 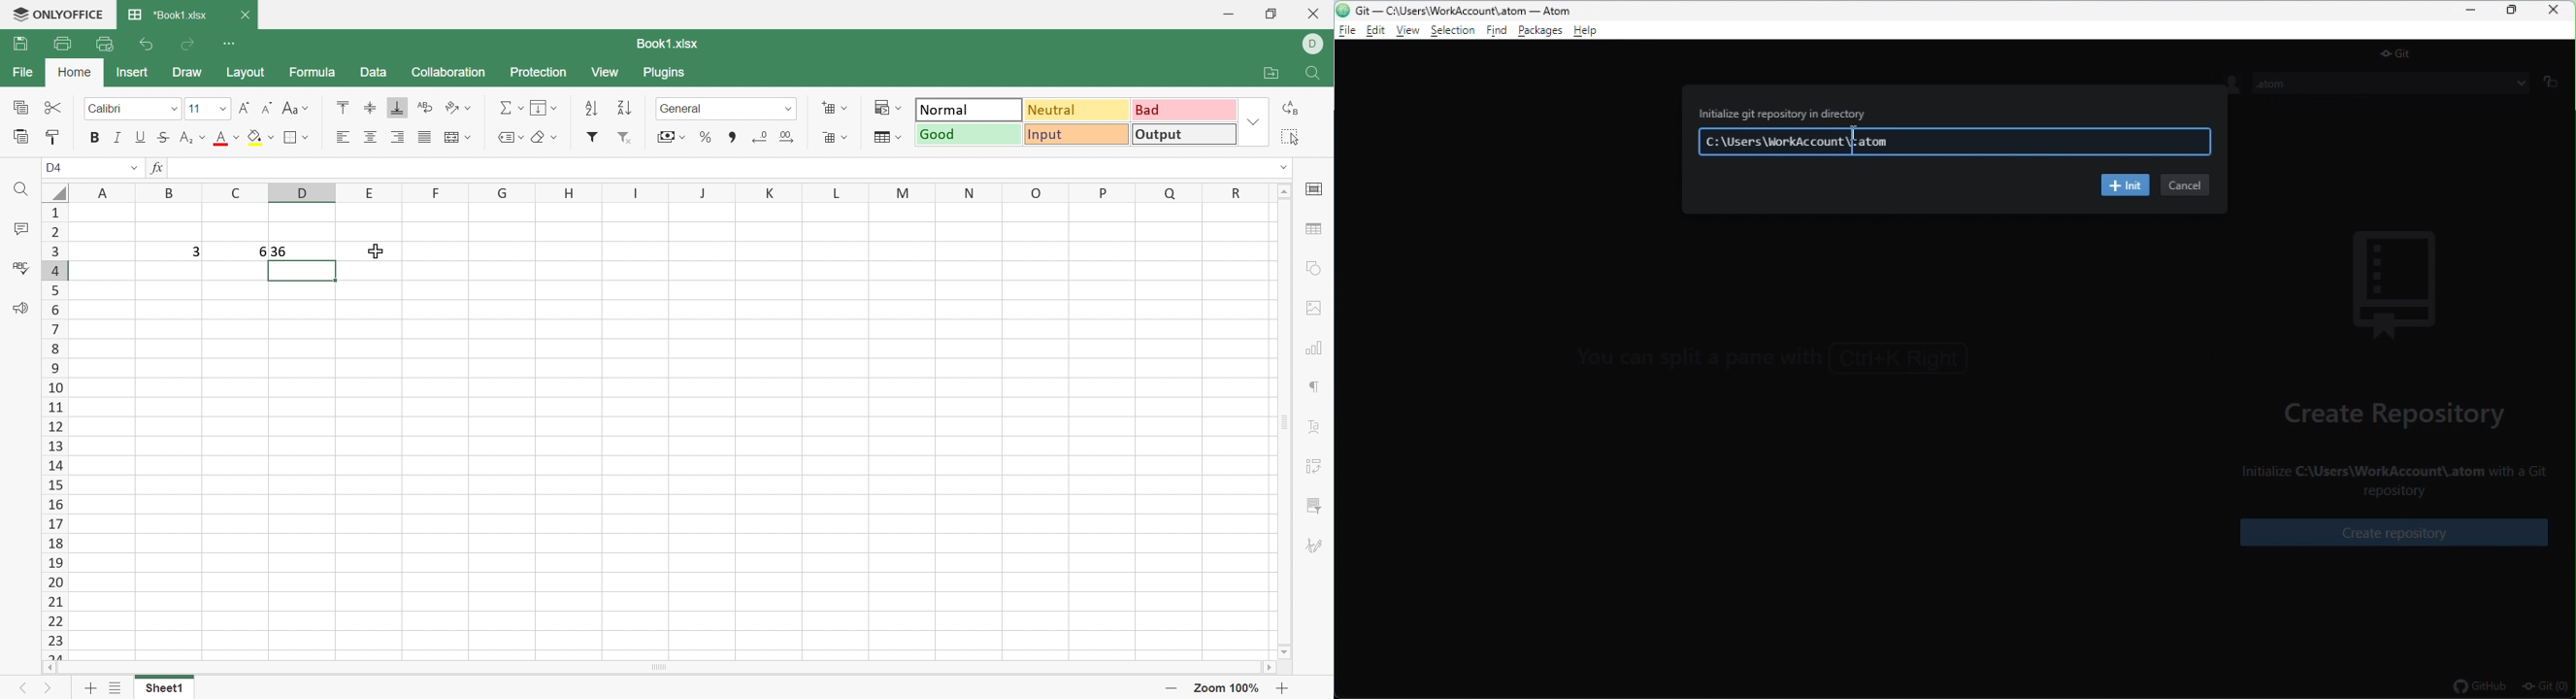 What do you see at coordinates (1283, 687) in the screenshot?
I see `Zoom in` at bounding box center [1283, 687].